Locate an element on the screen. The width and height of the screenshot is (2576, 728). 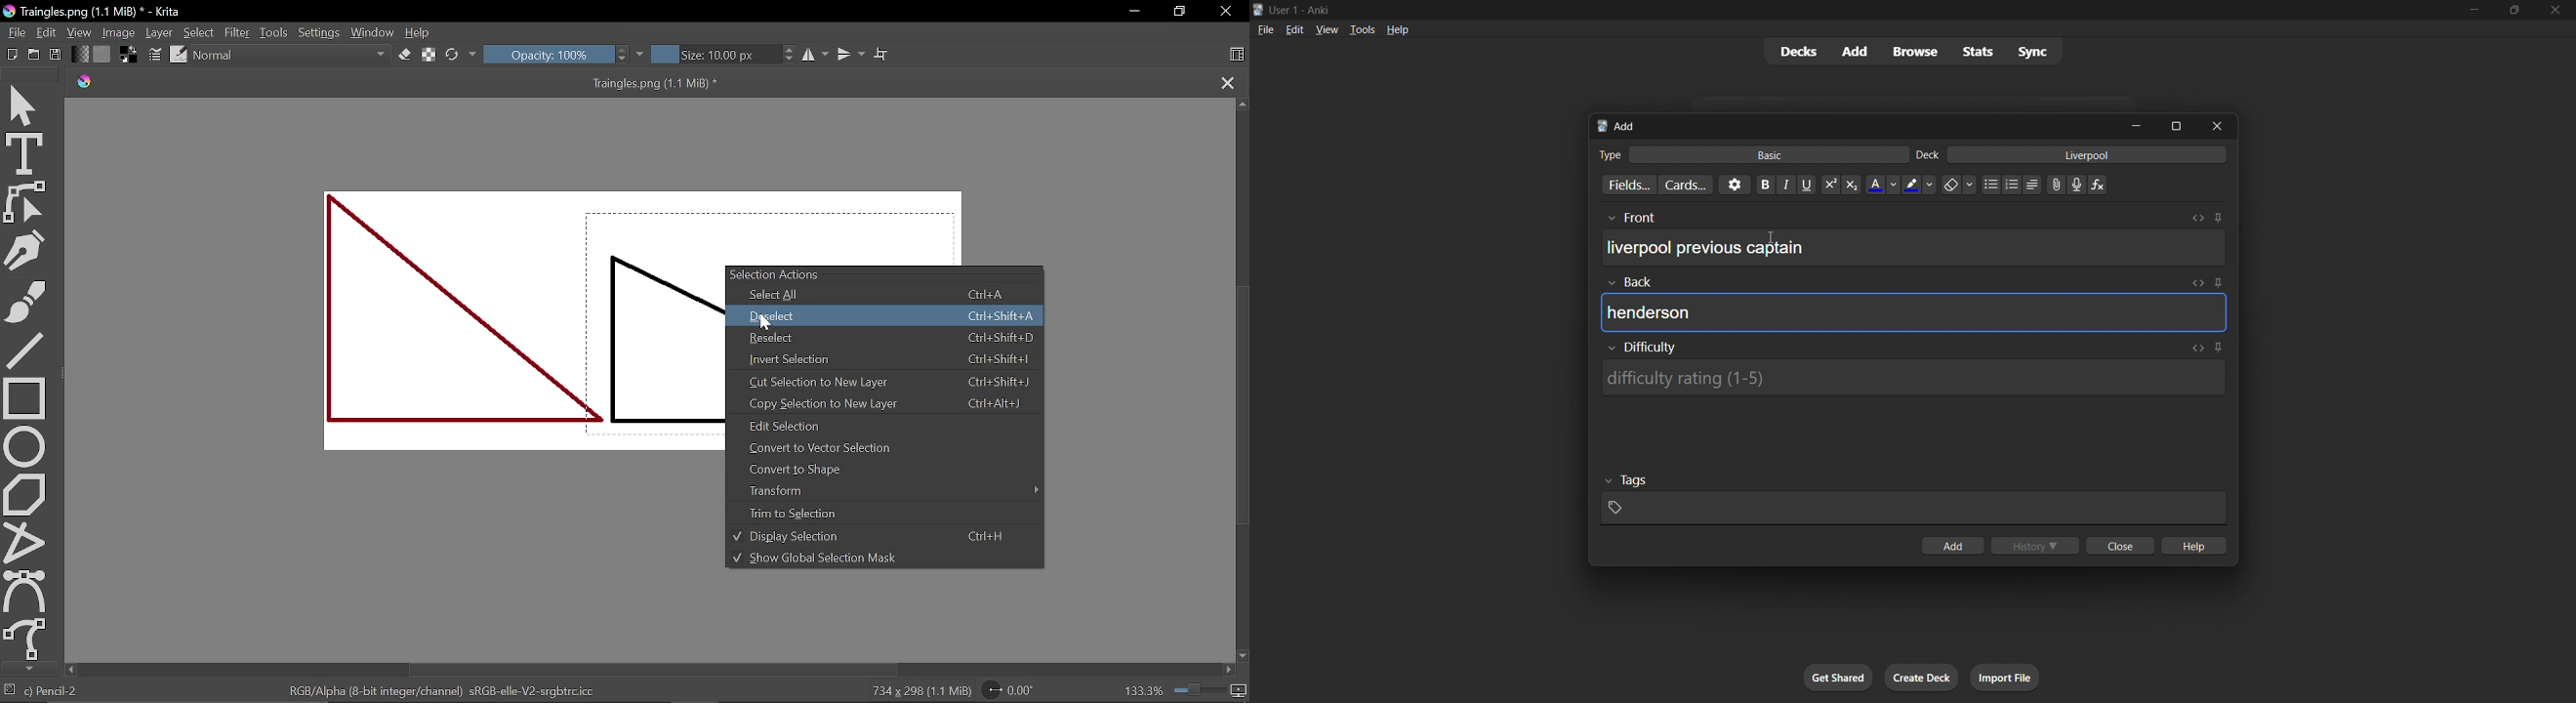
Wrap around tool is located at coordinates (880, 55).